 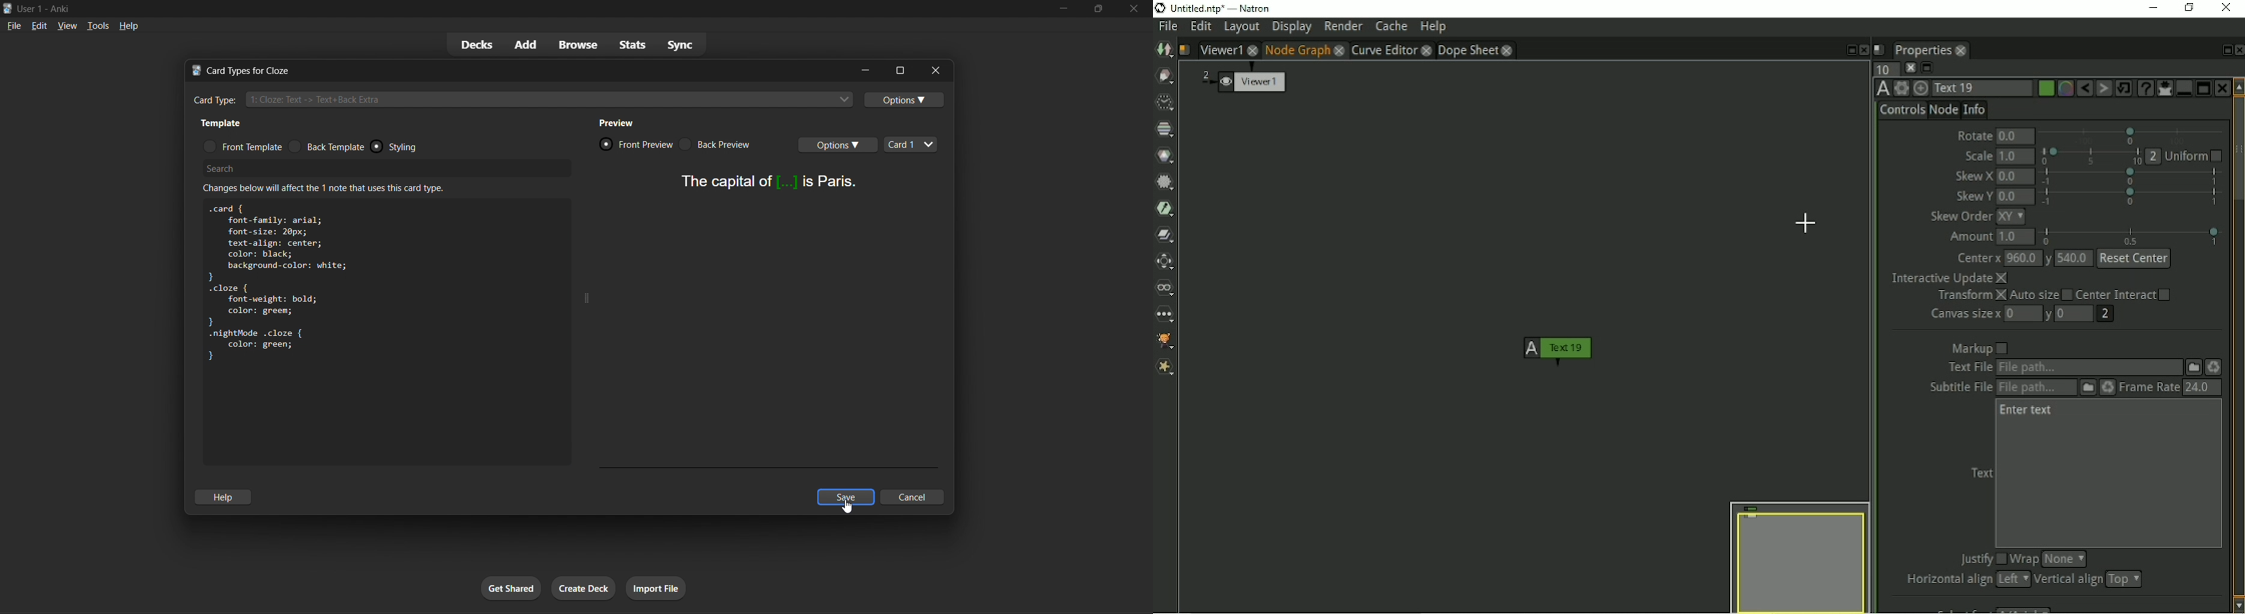 What do you see at coordinates (657, 586) in the screenshot?
I see `import file` at bounding box center [657, 586].